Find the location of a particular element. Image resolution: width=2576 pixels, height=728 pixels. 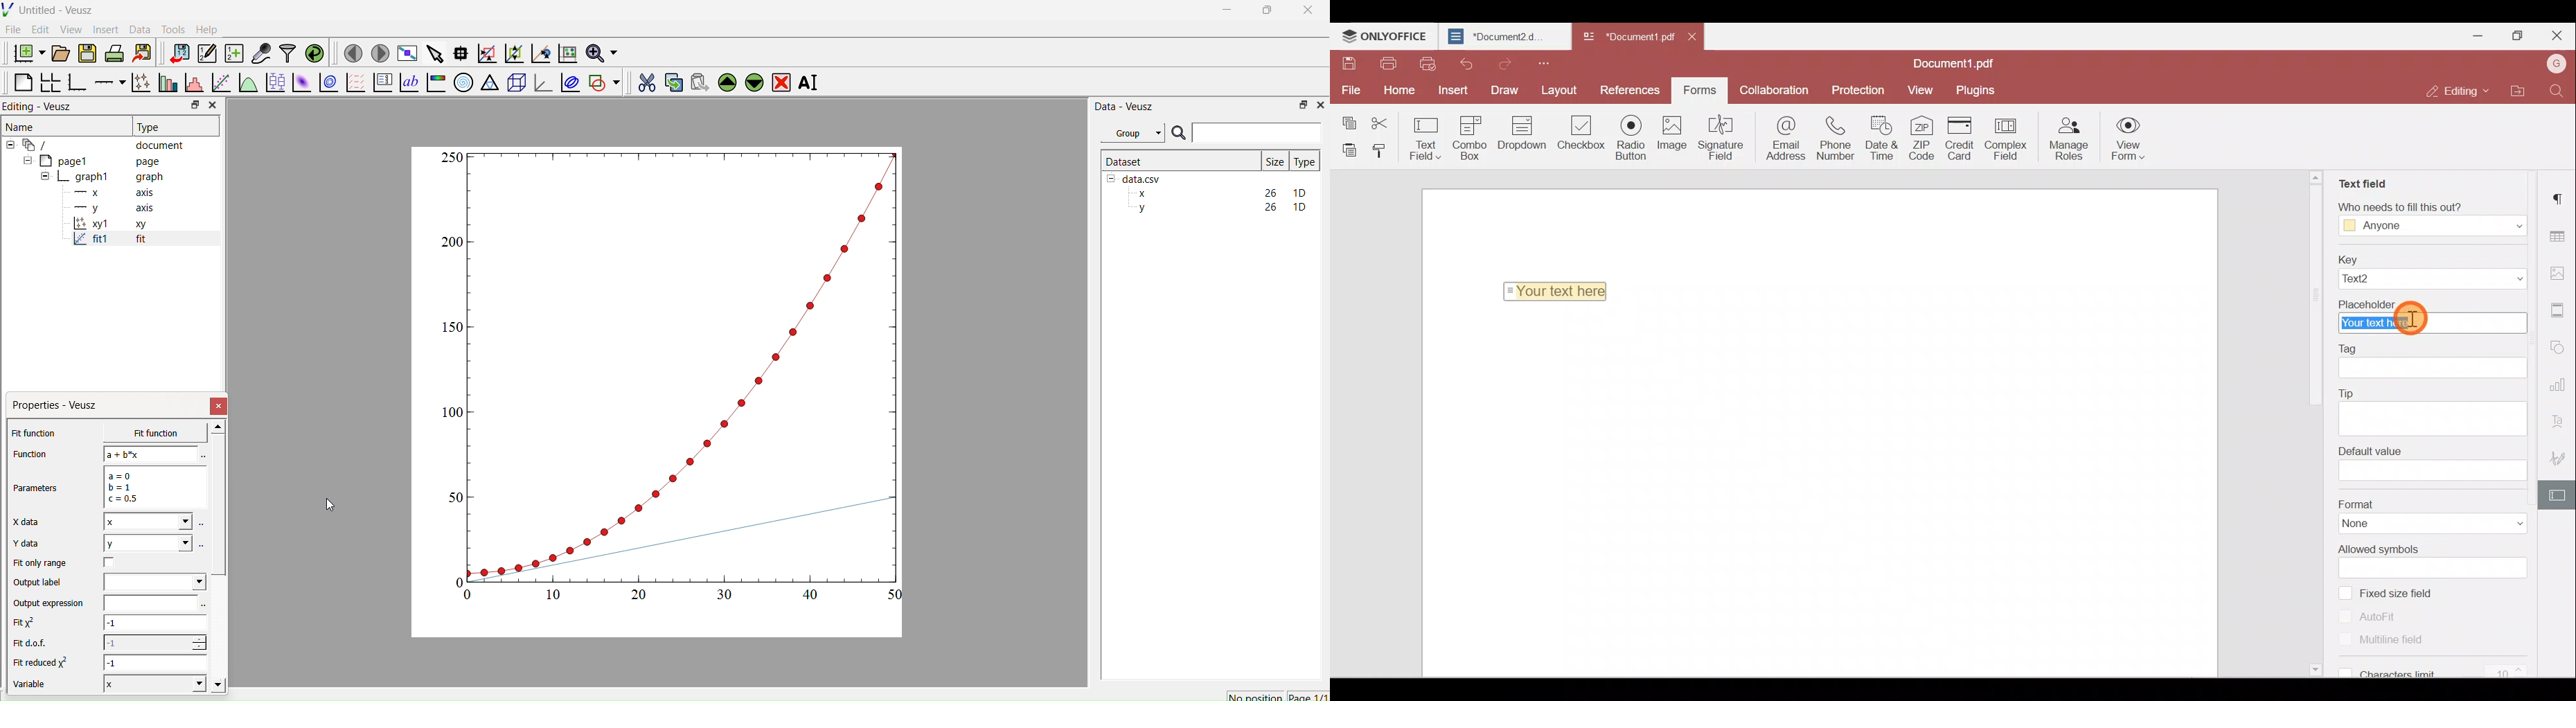

X  is located at coordinates (152, 683).